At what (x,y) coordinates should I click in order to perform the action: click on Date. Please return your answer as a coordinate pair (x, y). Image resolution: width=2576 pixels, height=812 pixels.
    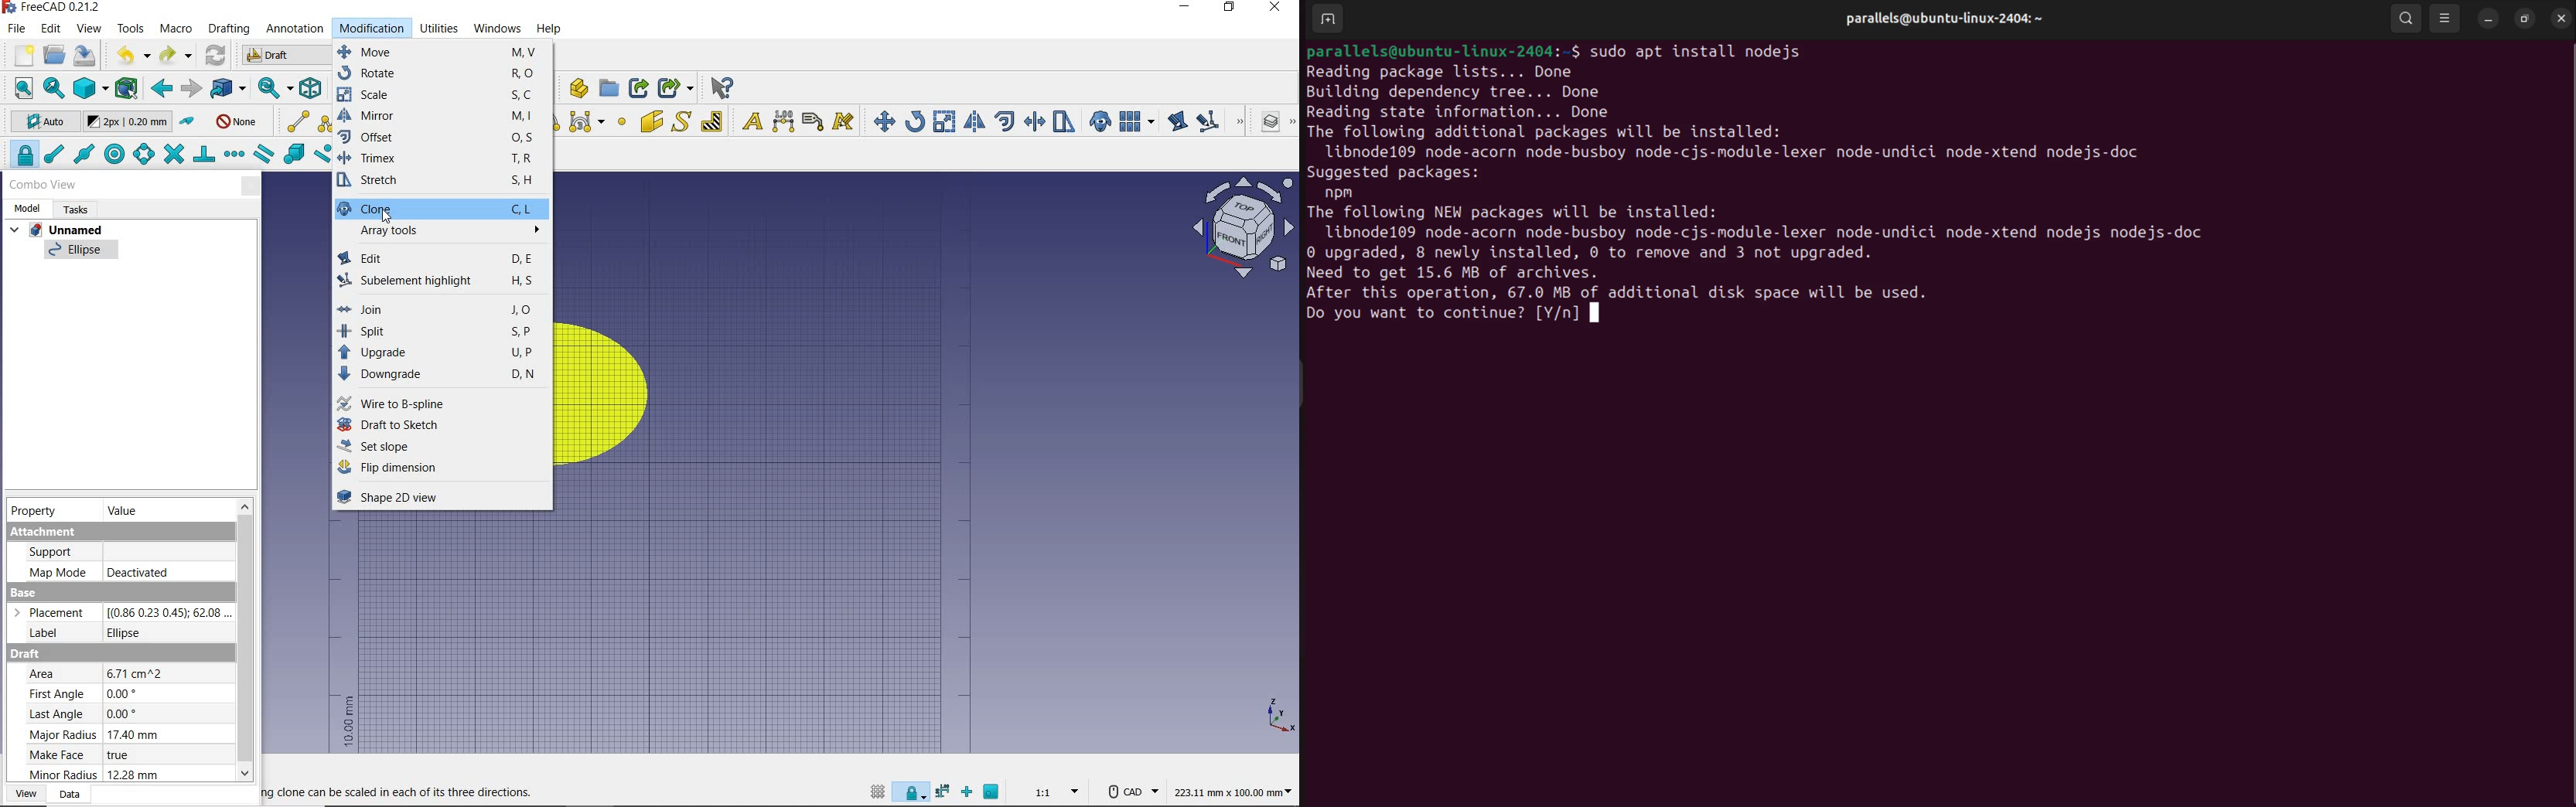
    Looking at the image, I should click on (69, 795).